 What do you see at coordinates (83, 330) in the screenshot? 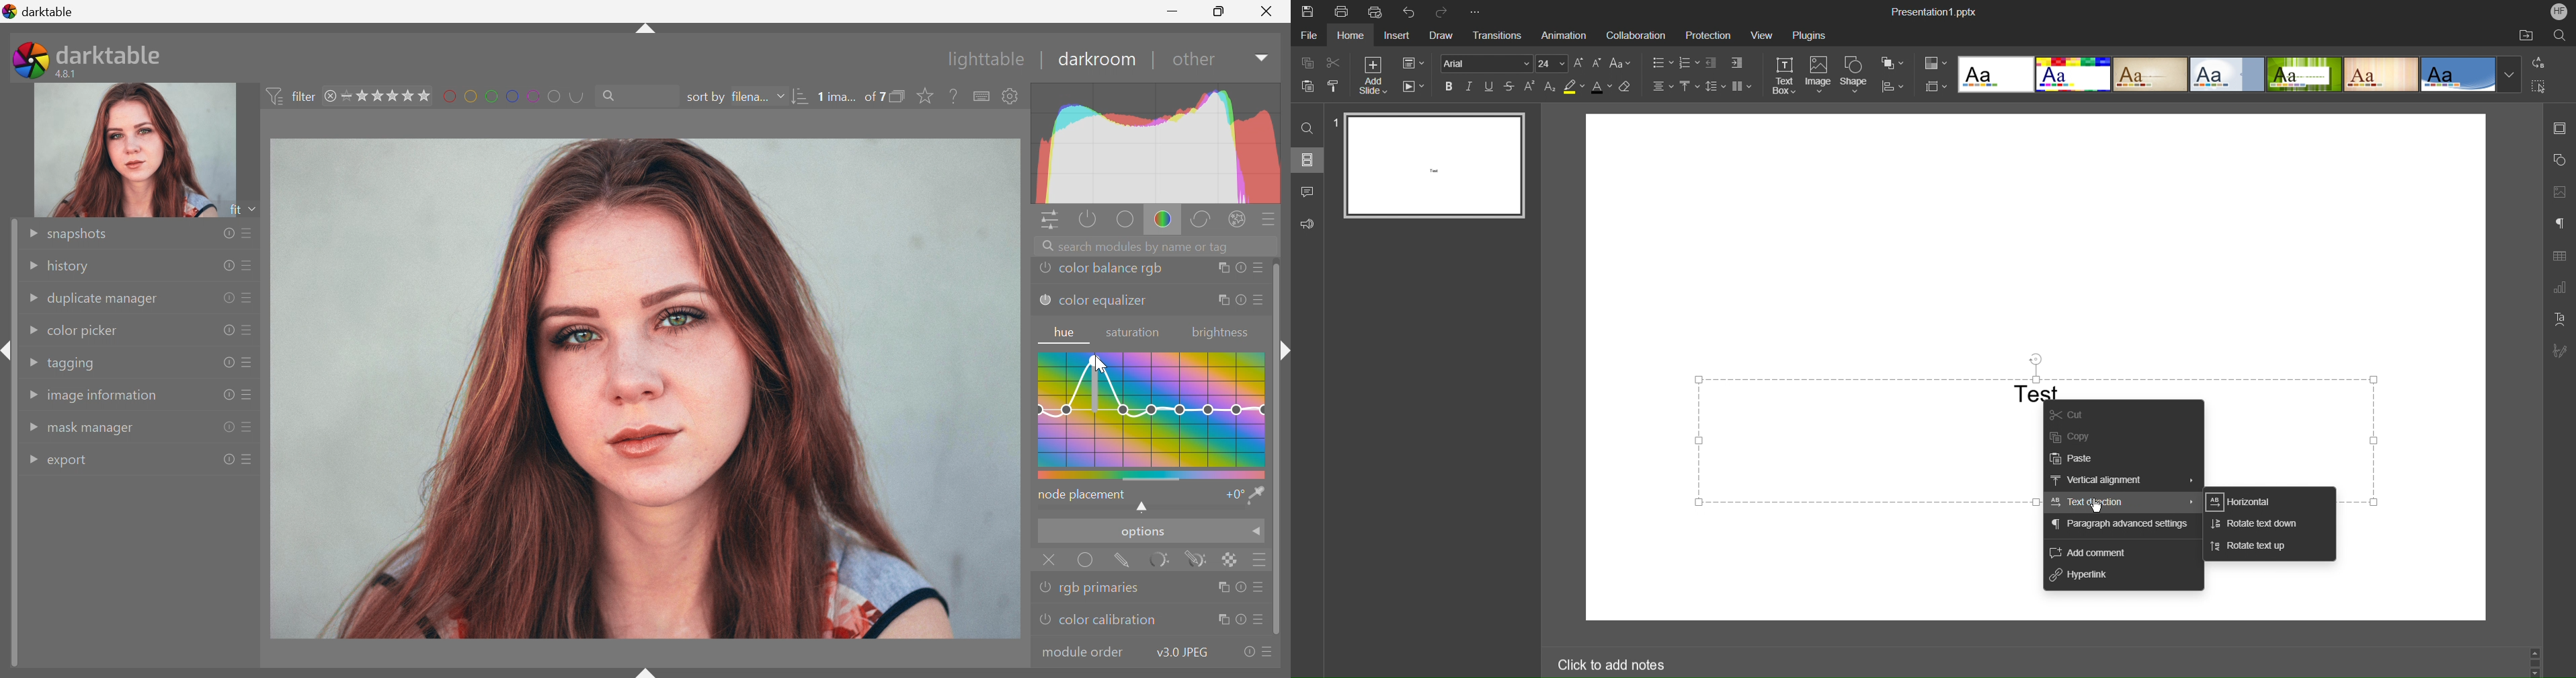
I see `color picker` at bounding box center [83, 330].